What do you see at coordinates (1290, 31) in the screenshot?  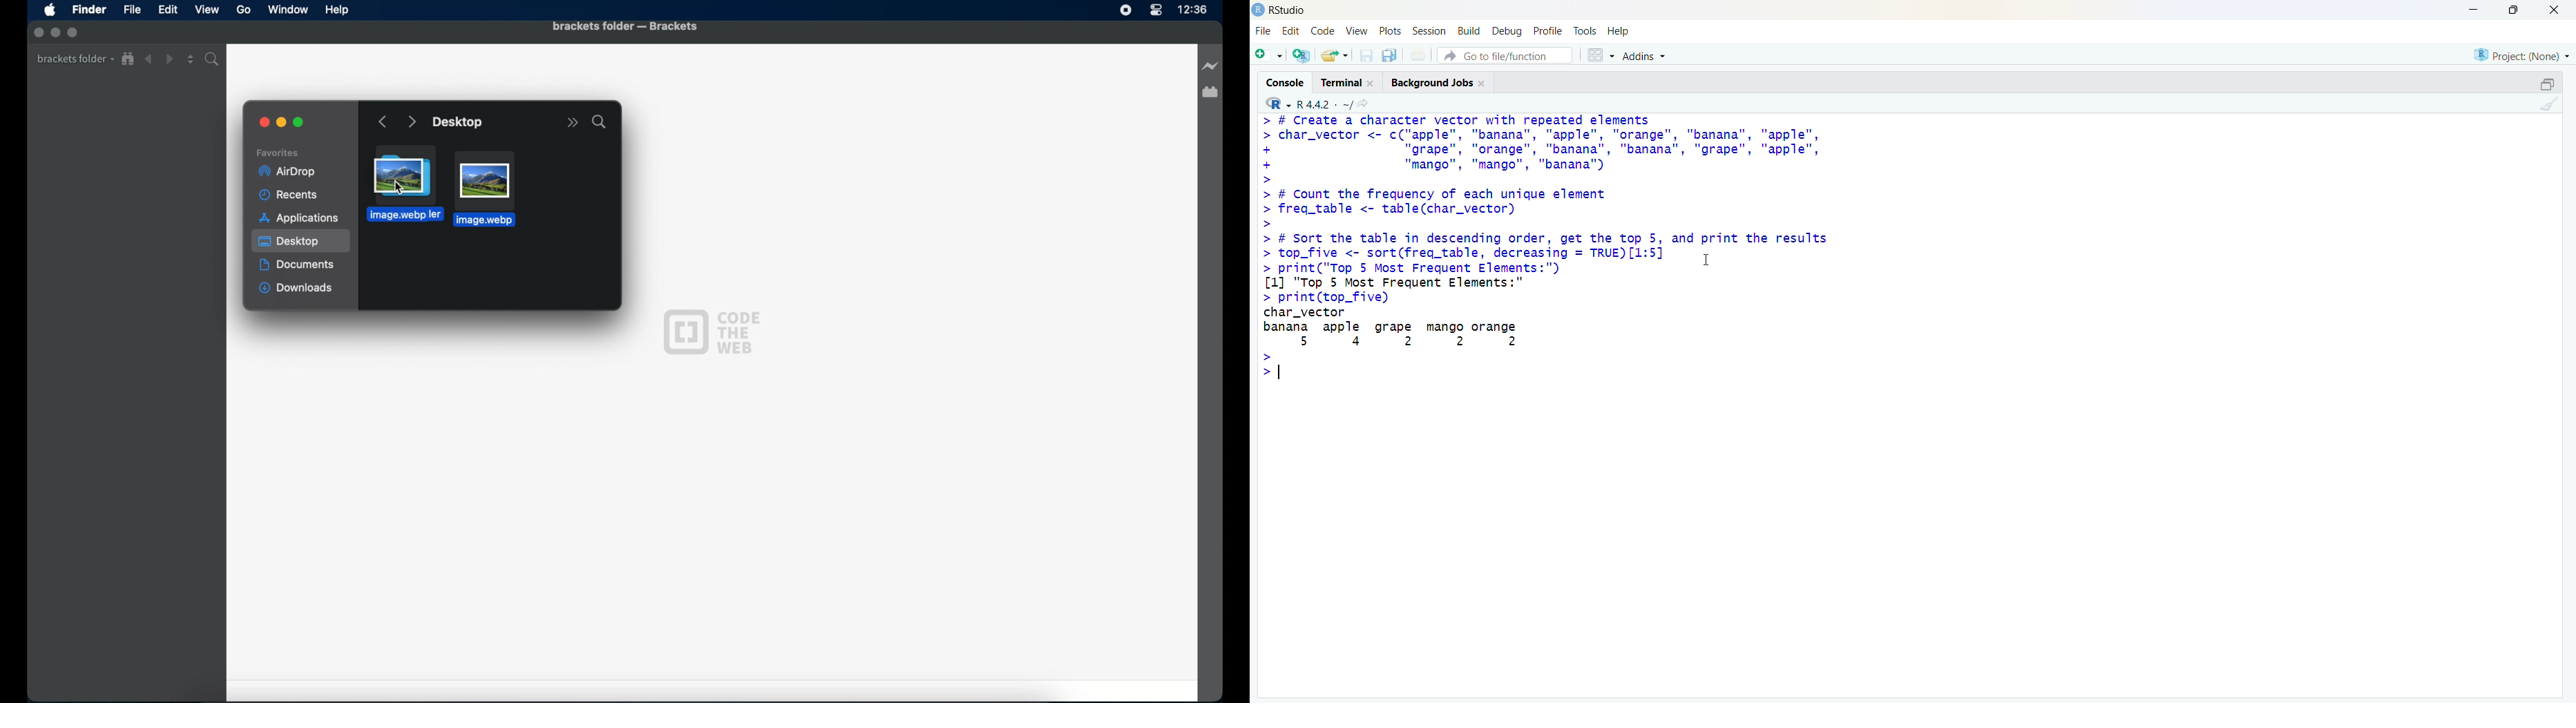 I see `Edit` at bounding box center [1290, 31].